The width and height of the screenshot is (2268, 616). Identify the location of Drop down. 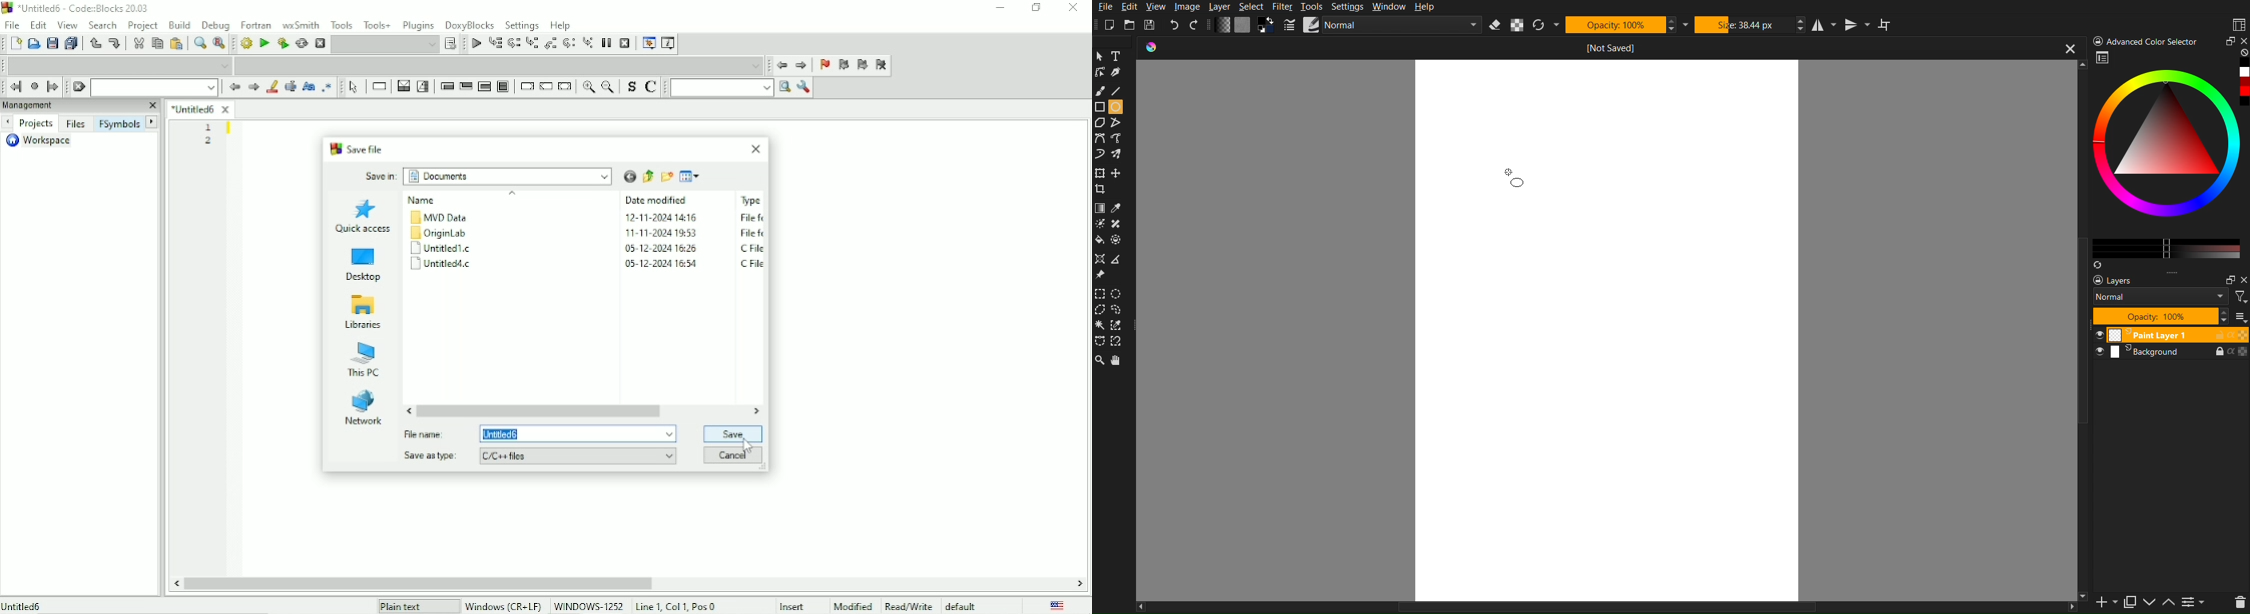
(153, 88).